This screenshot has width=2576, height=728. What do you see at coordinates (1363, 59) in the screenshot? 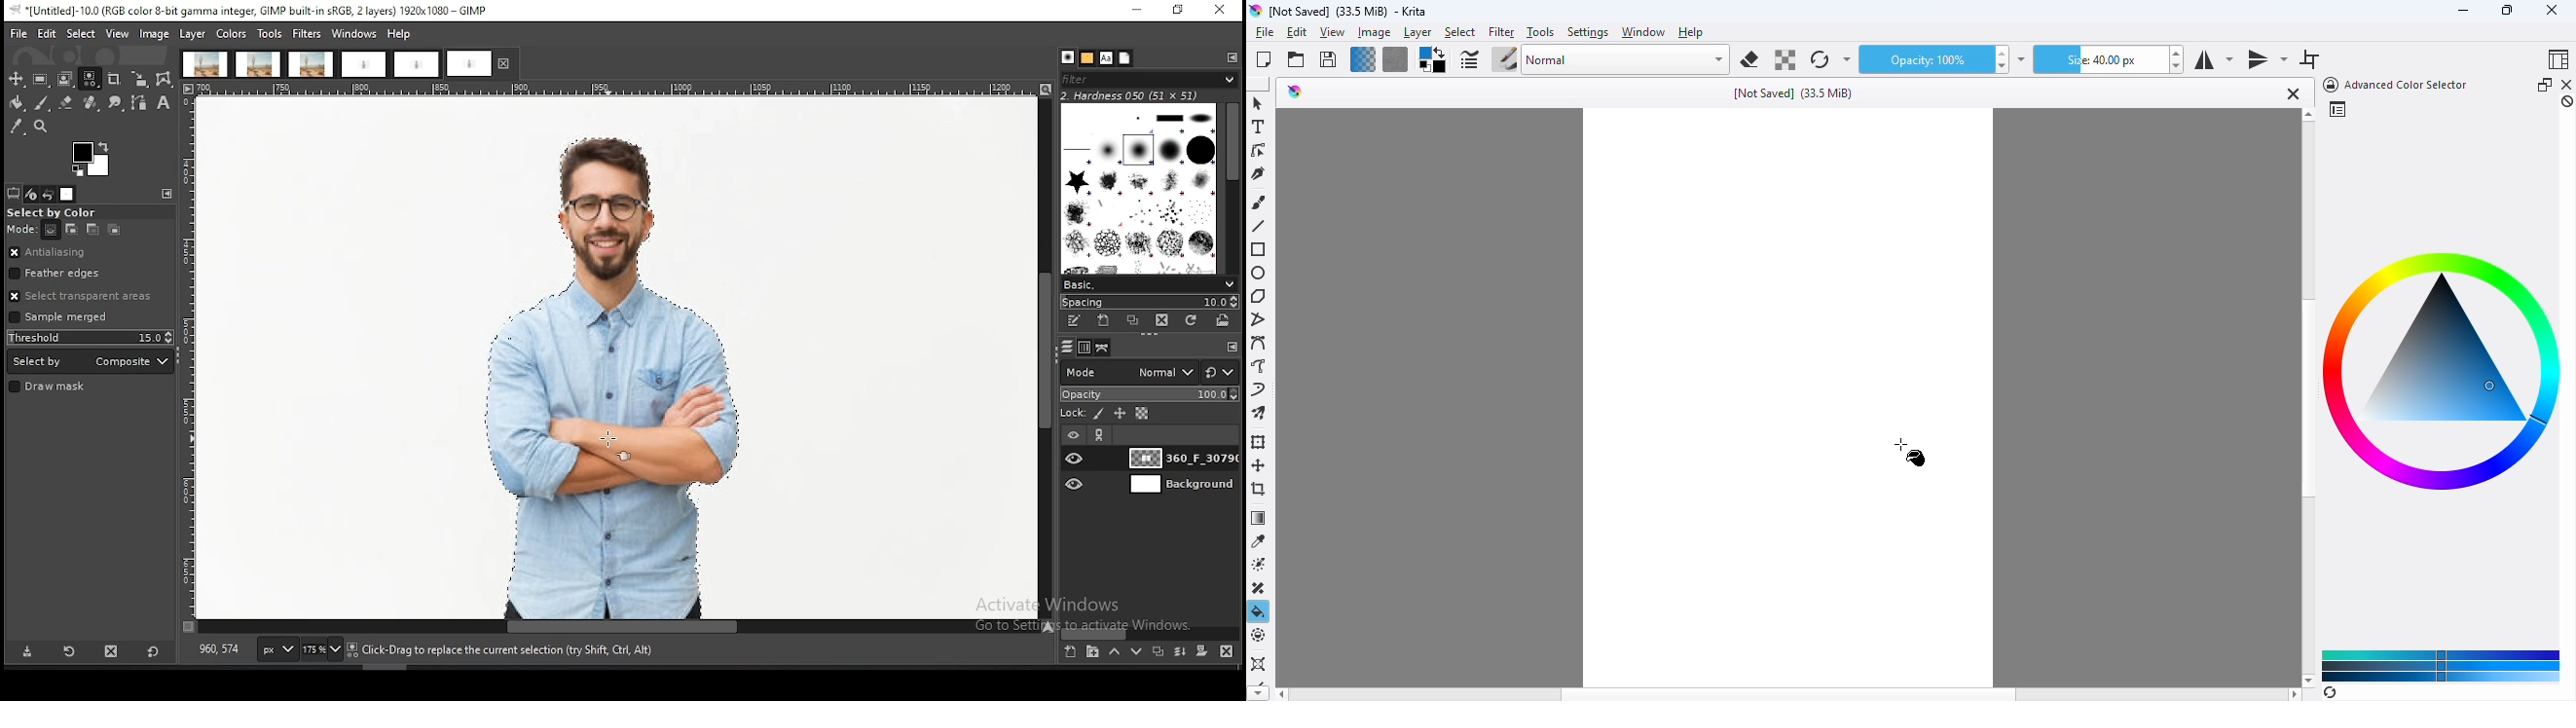
I see `fill gradients` at bounding box center [1363, 59].